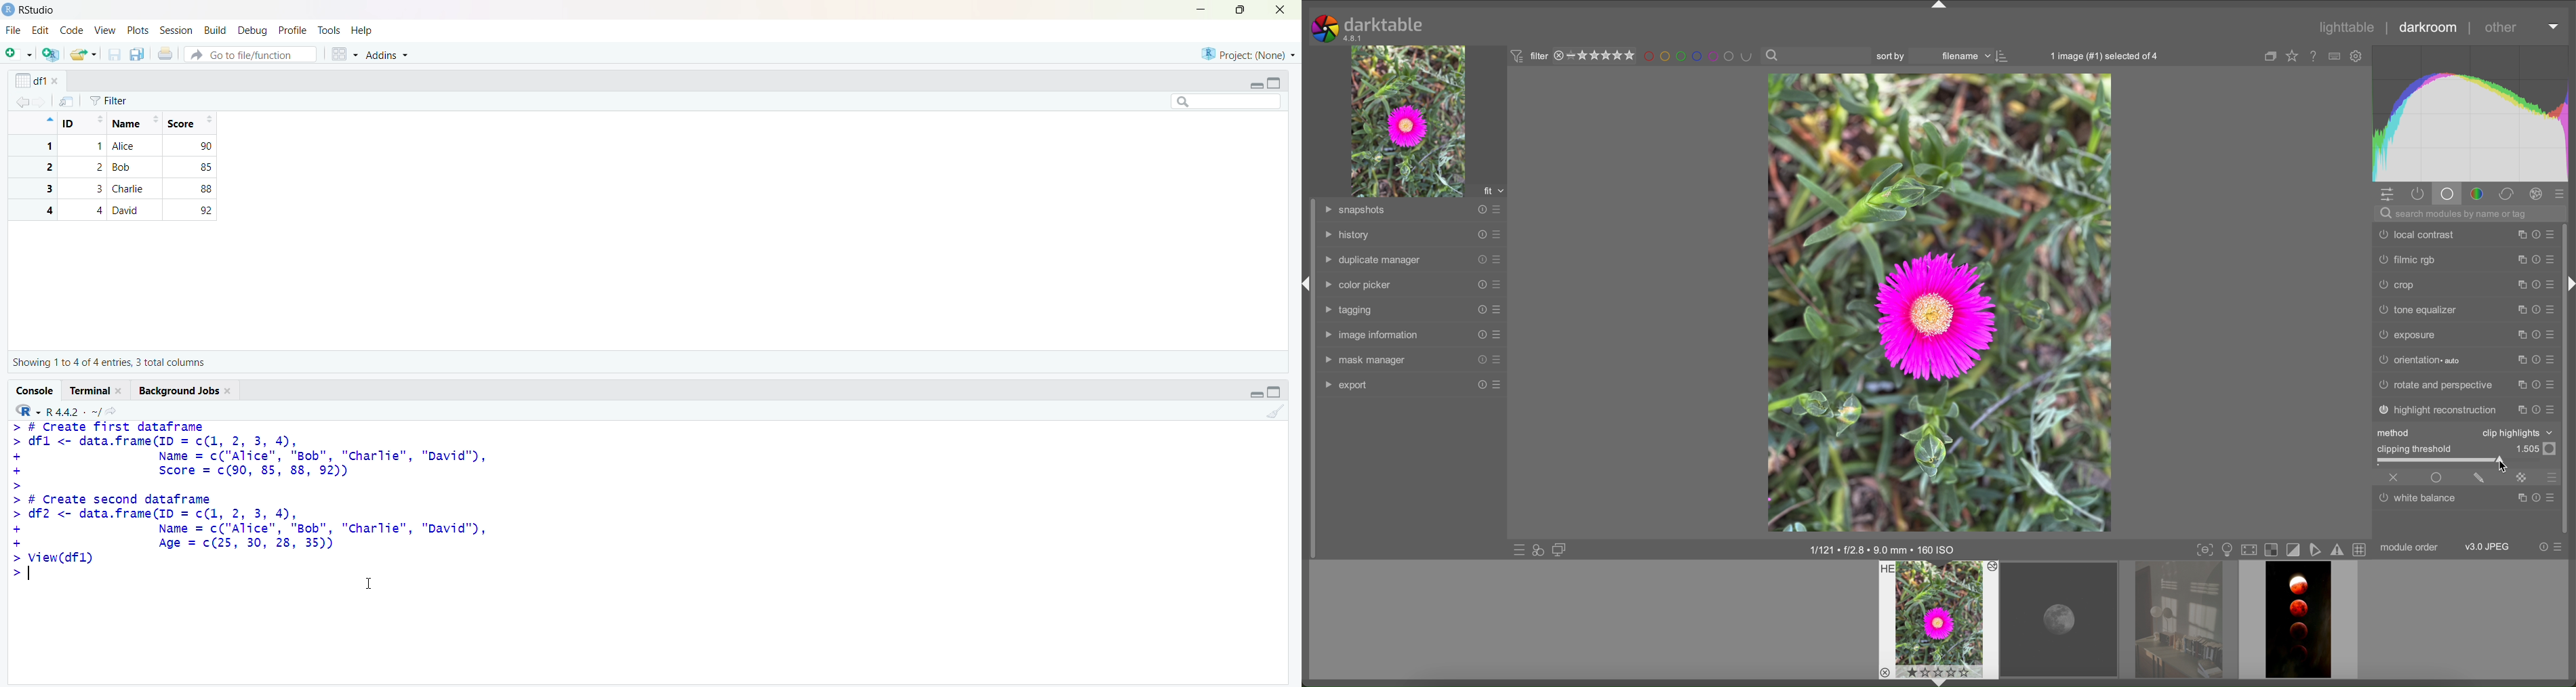 The width and height of the screenshot is (2576, 700). What do you see at coordinates (15, 30) in the screenshot?
I see `file` at bounding box center [15, 30].